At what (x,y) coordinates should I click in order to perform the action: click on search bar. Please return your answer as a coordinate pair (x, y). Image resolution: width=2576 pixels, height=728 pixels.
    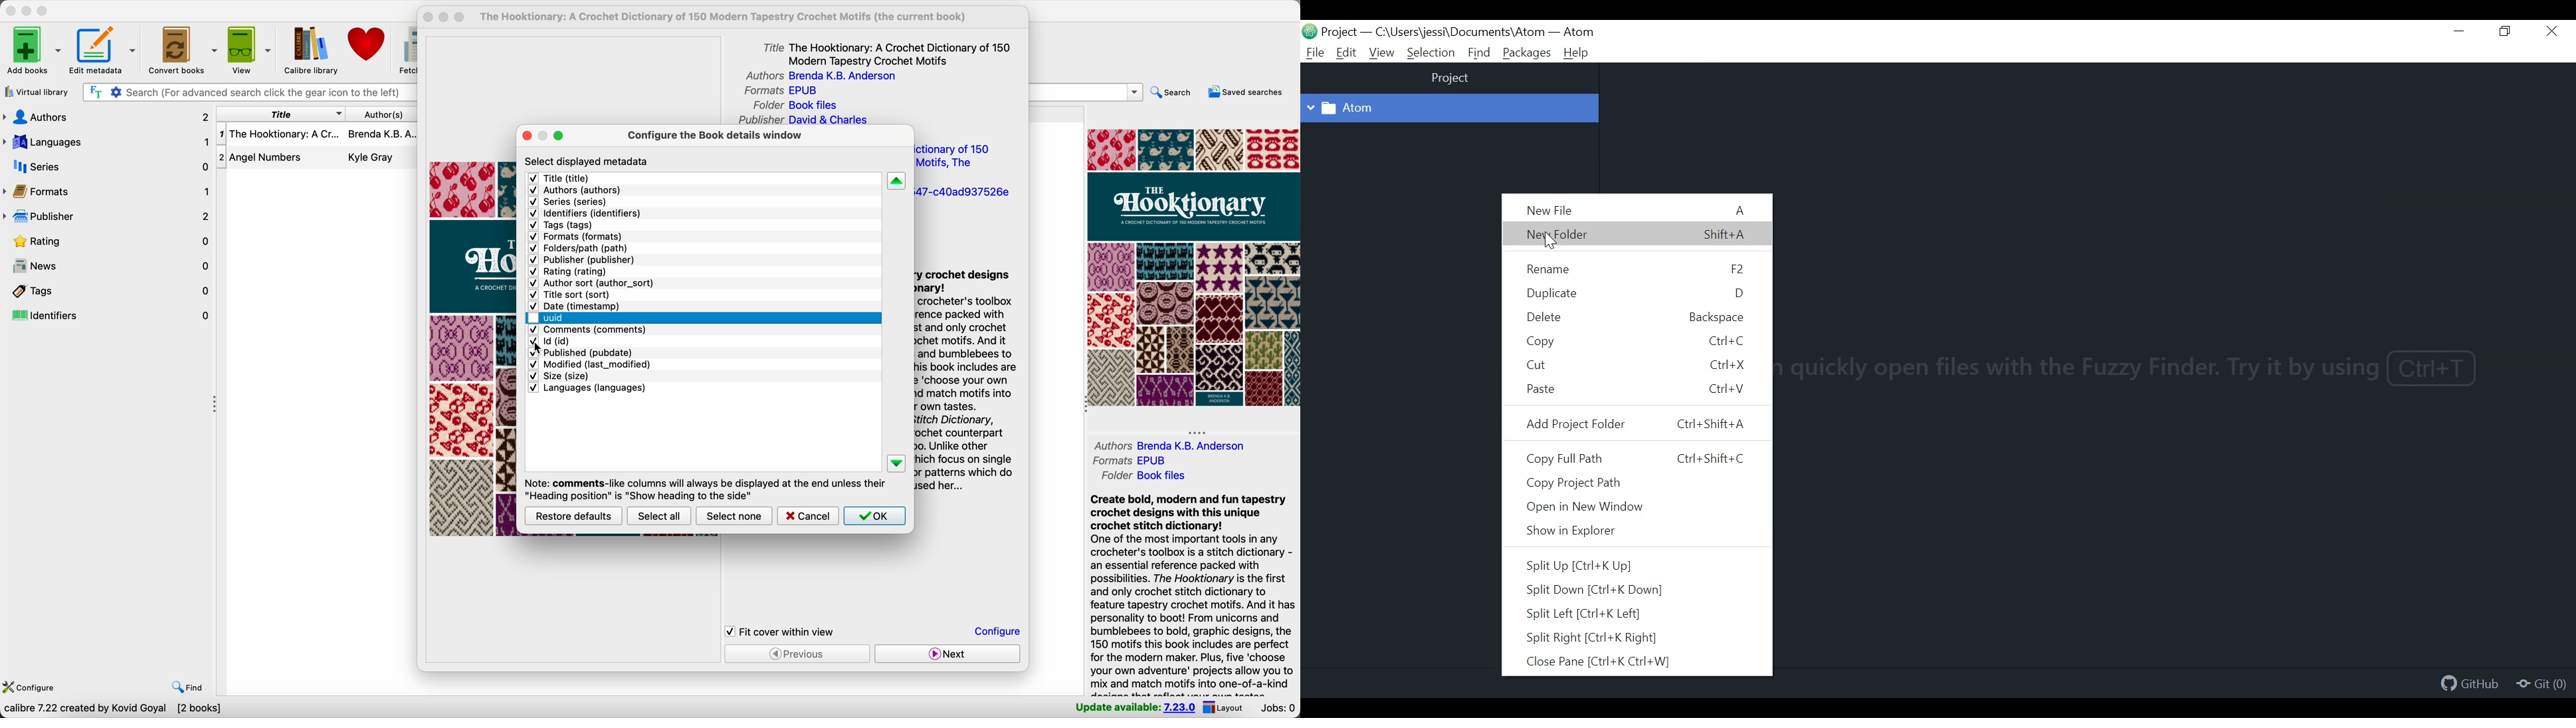
    Looking at the image, I should click on (248, 93).